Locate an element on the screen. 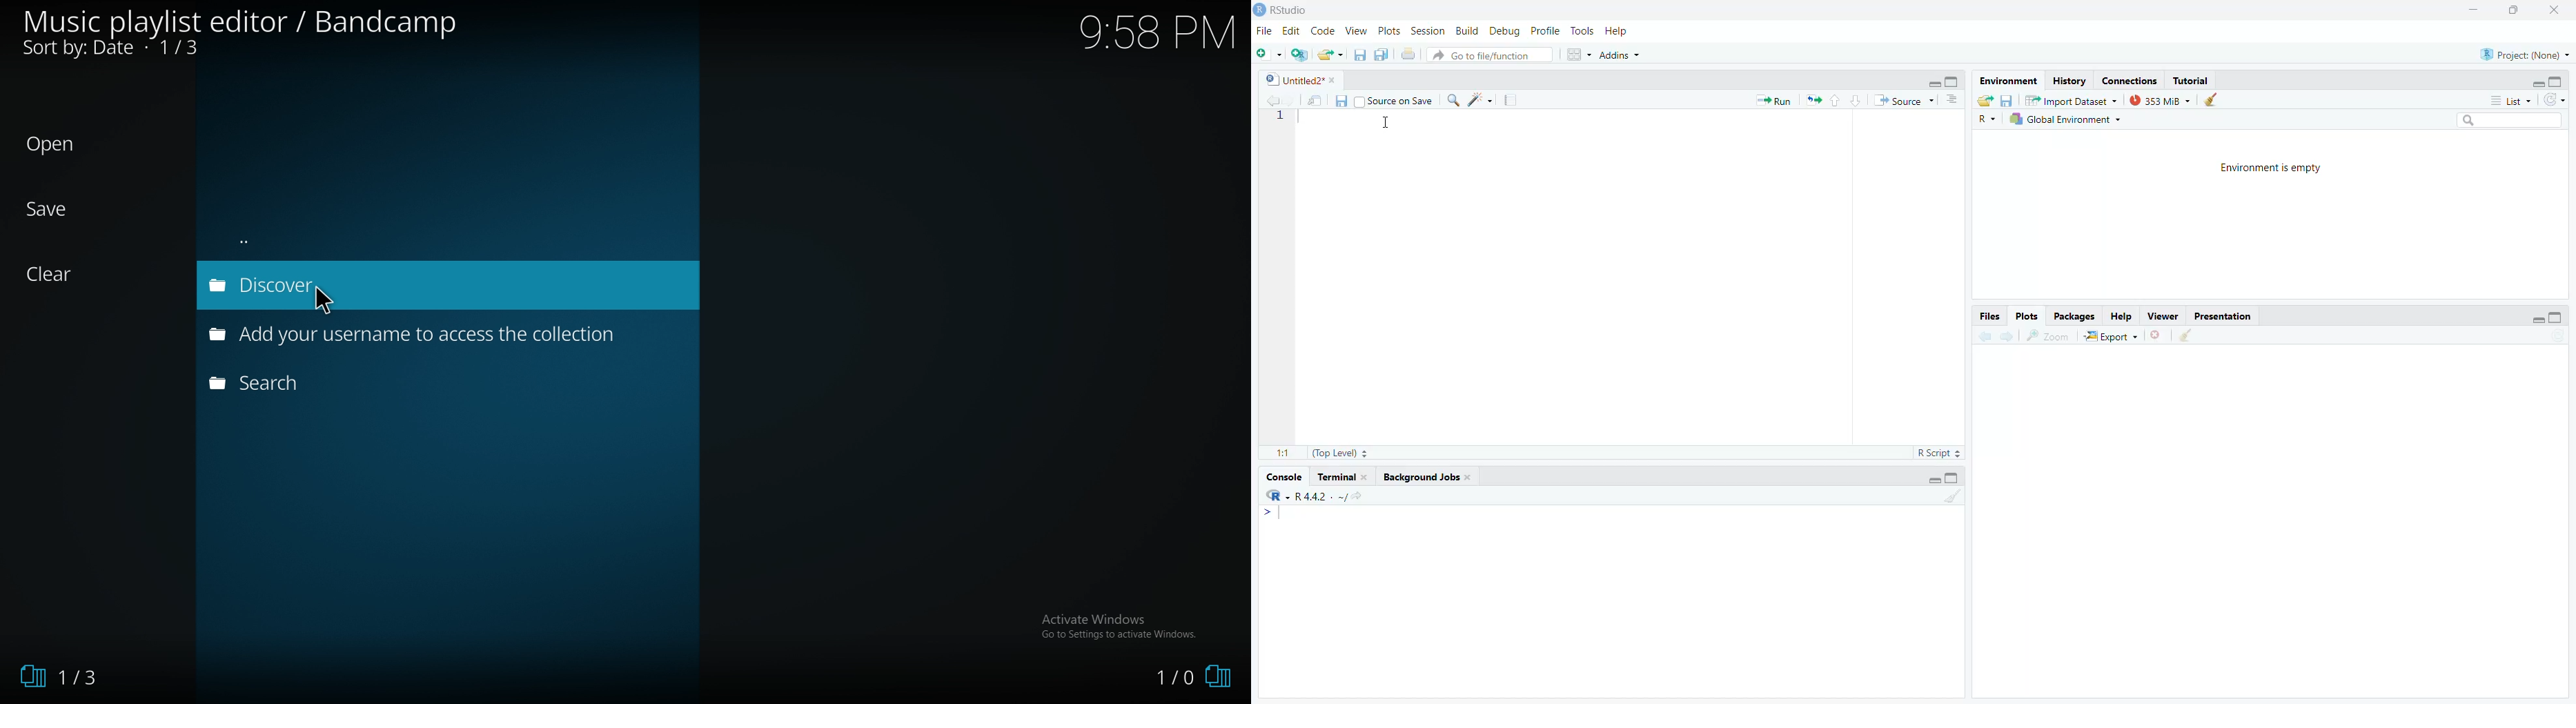 The width and height of the screenshot is (2576, 728).  RStudio is located at coordinates (1284, 9).